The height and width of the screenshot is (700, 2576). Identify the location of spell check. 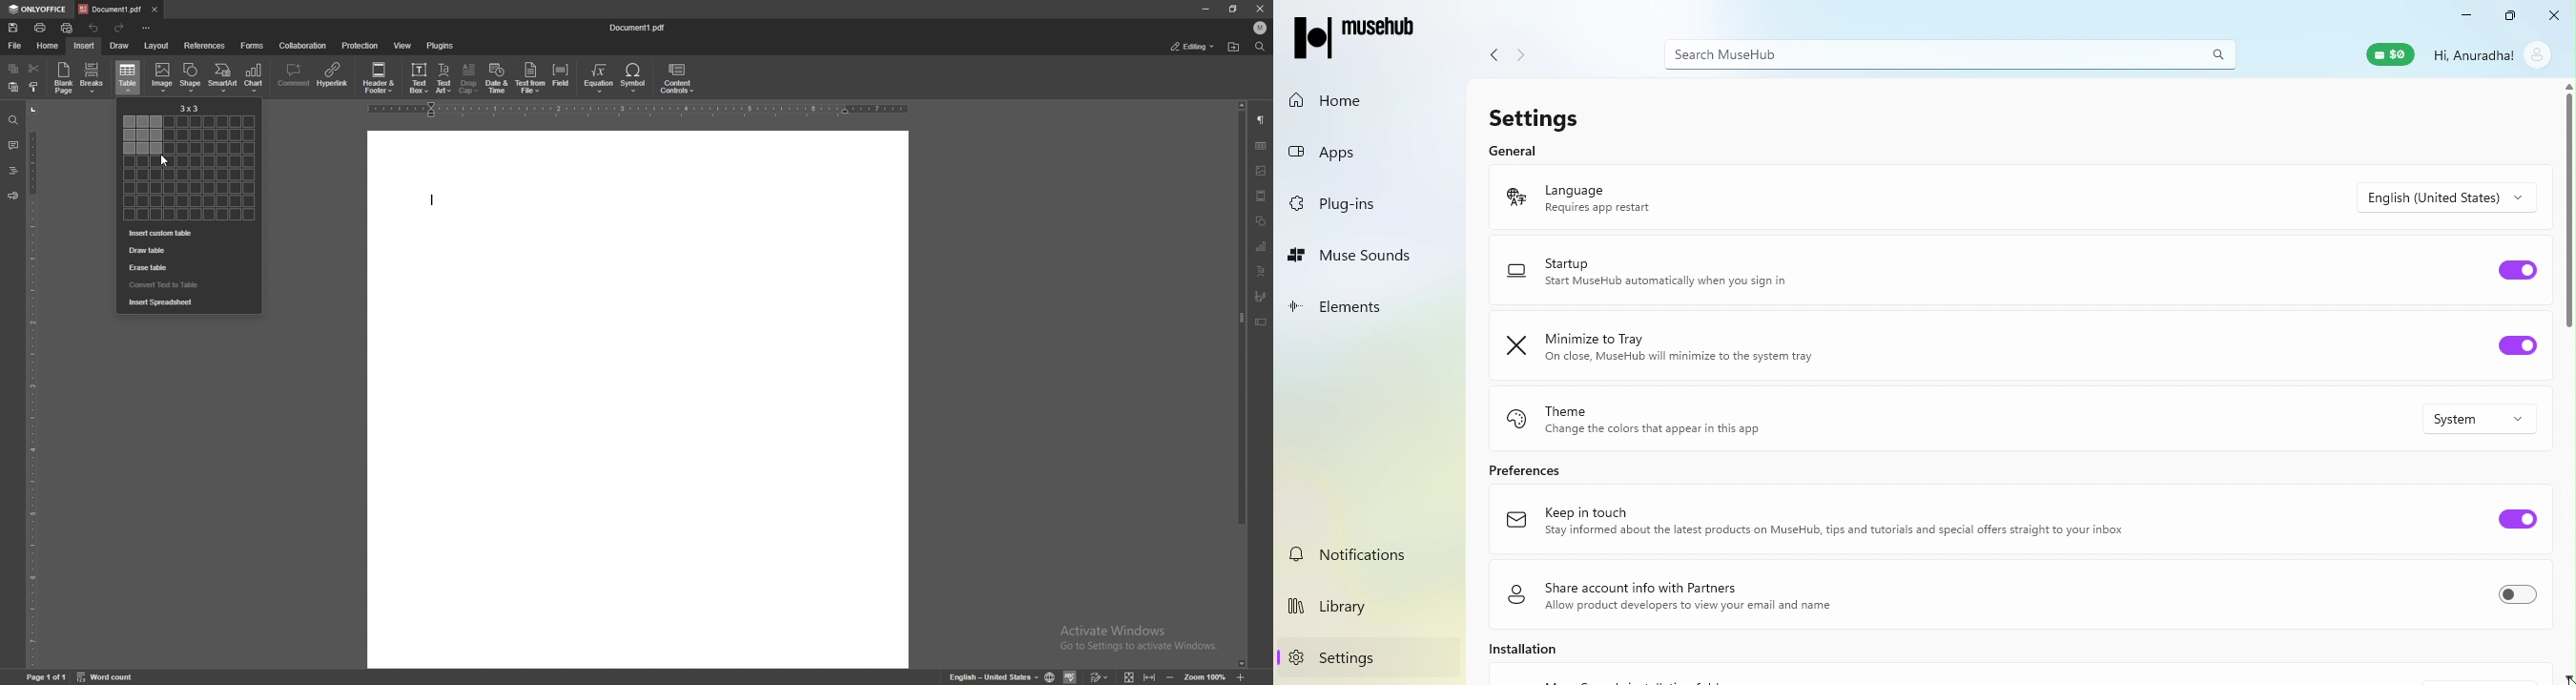
(1072, 676).